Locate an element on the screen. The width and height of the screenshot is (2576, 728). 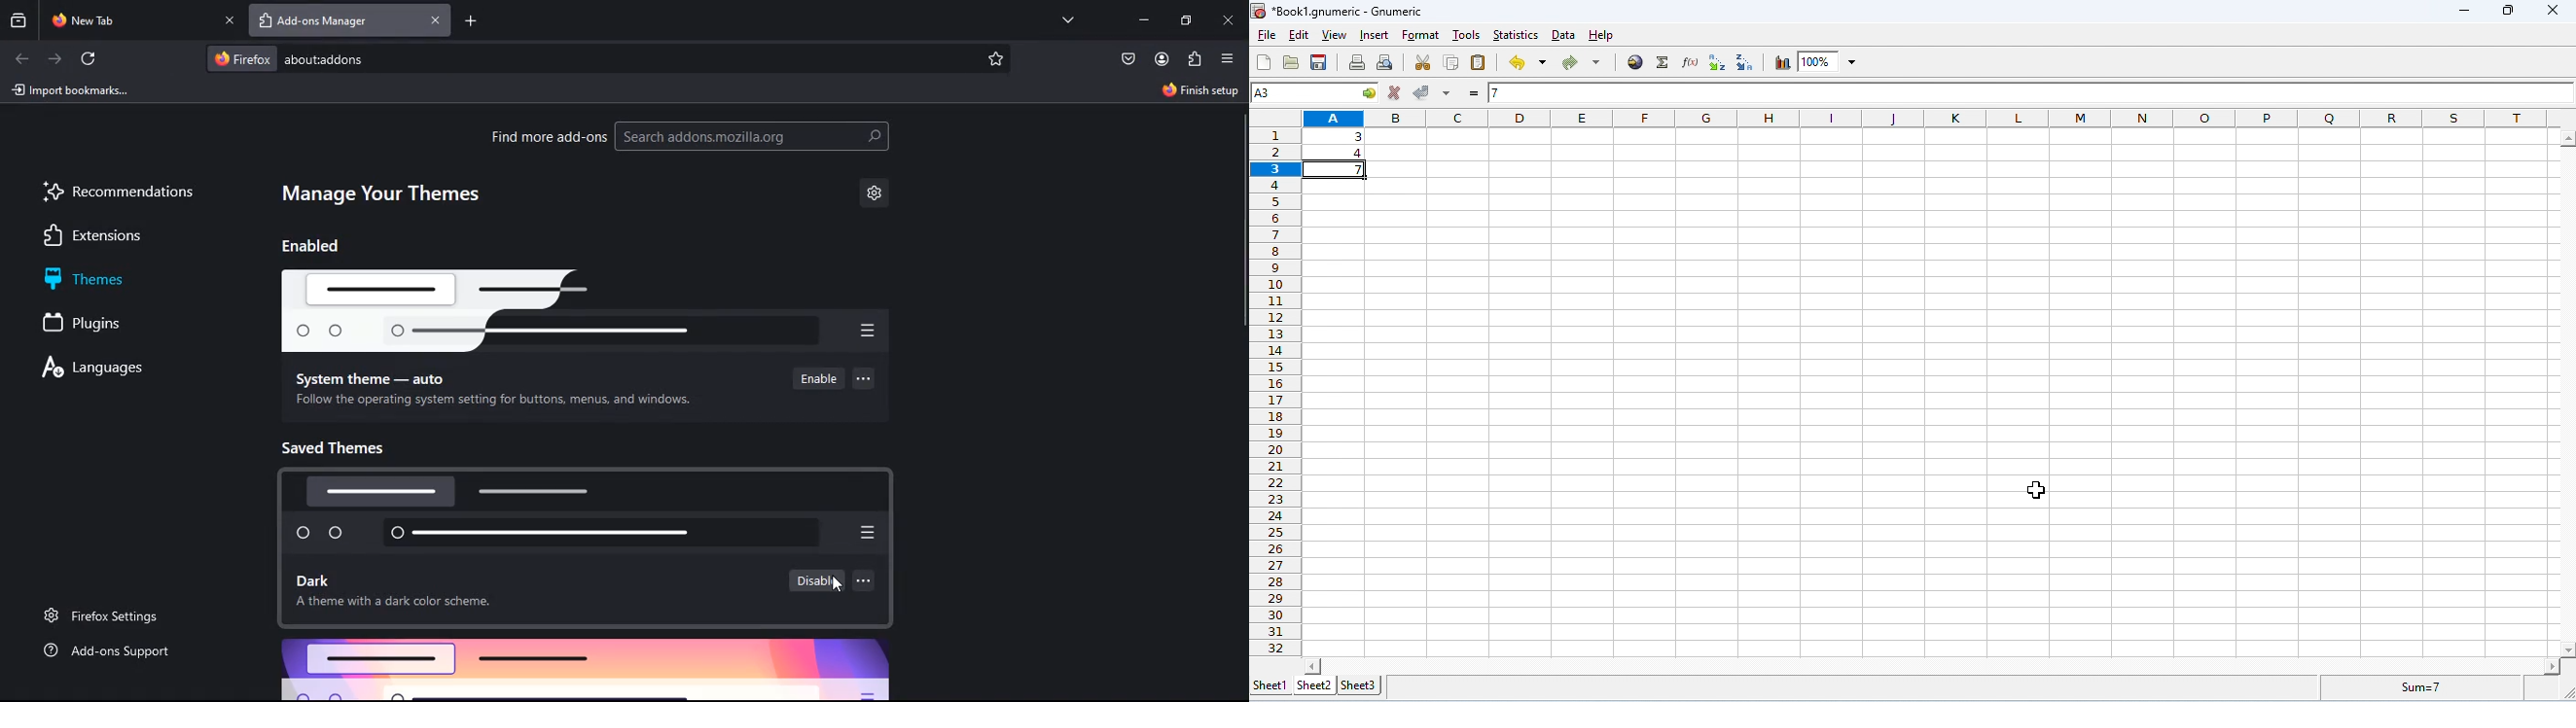
open is located at coordinates (1291, 62).